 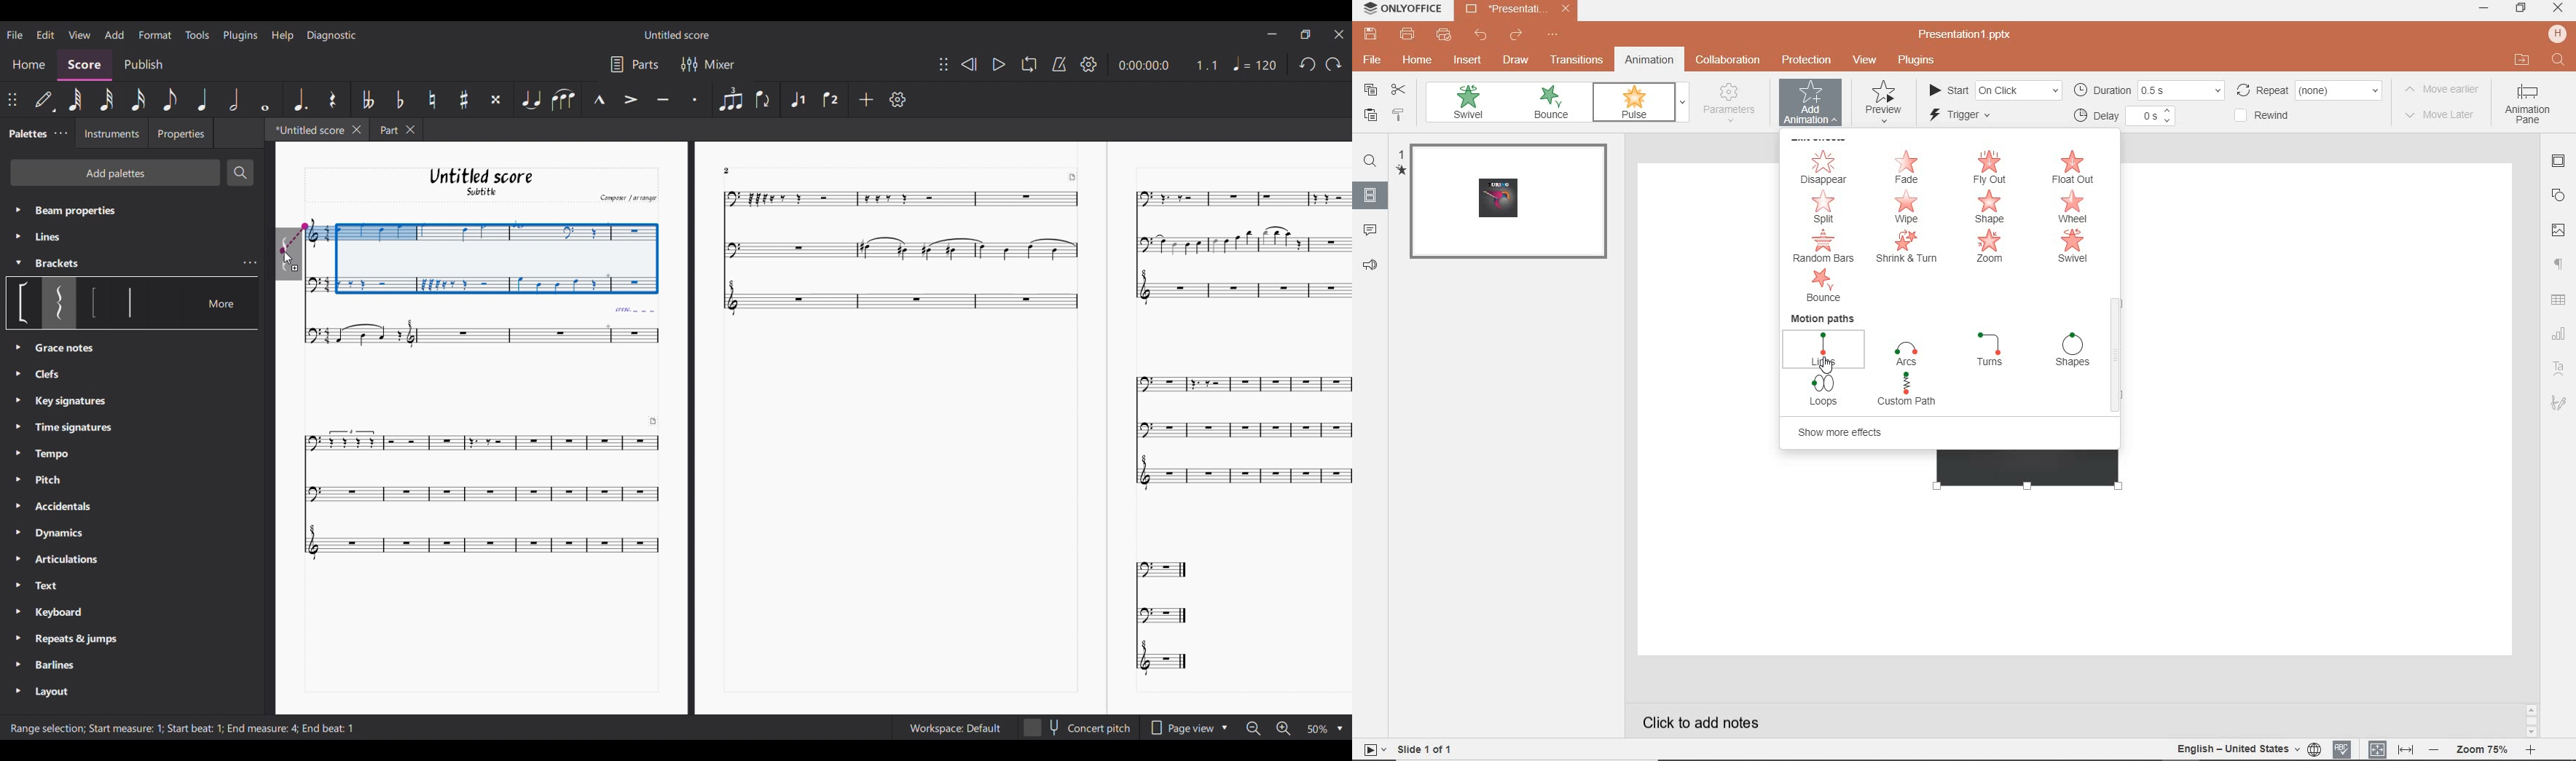 I want to click on Line, so click(x=61, y=237).